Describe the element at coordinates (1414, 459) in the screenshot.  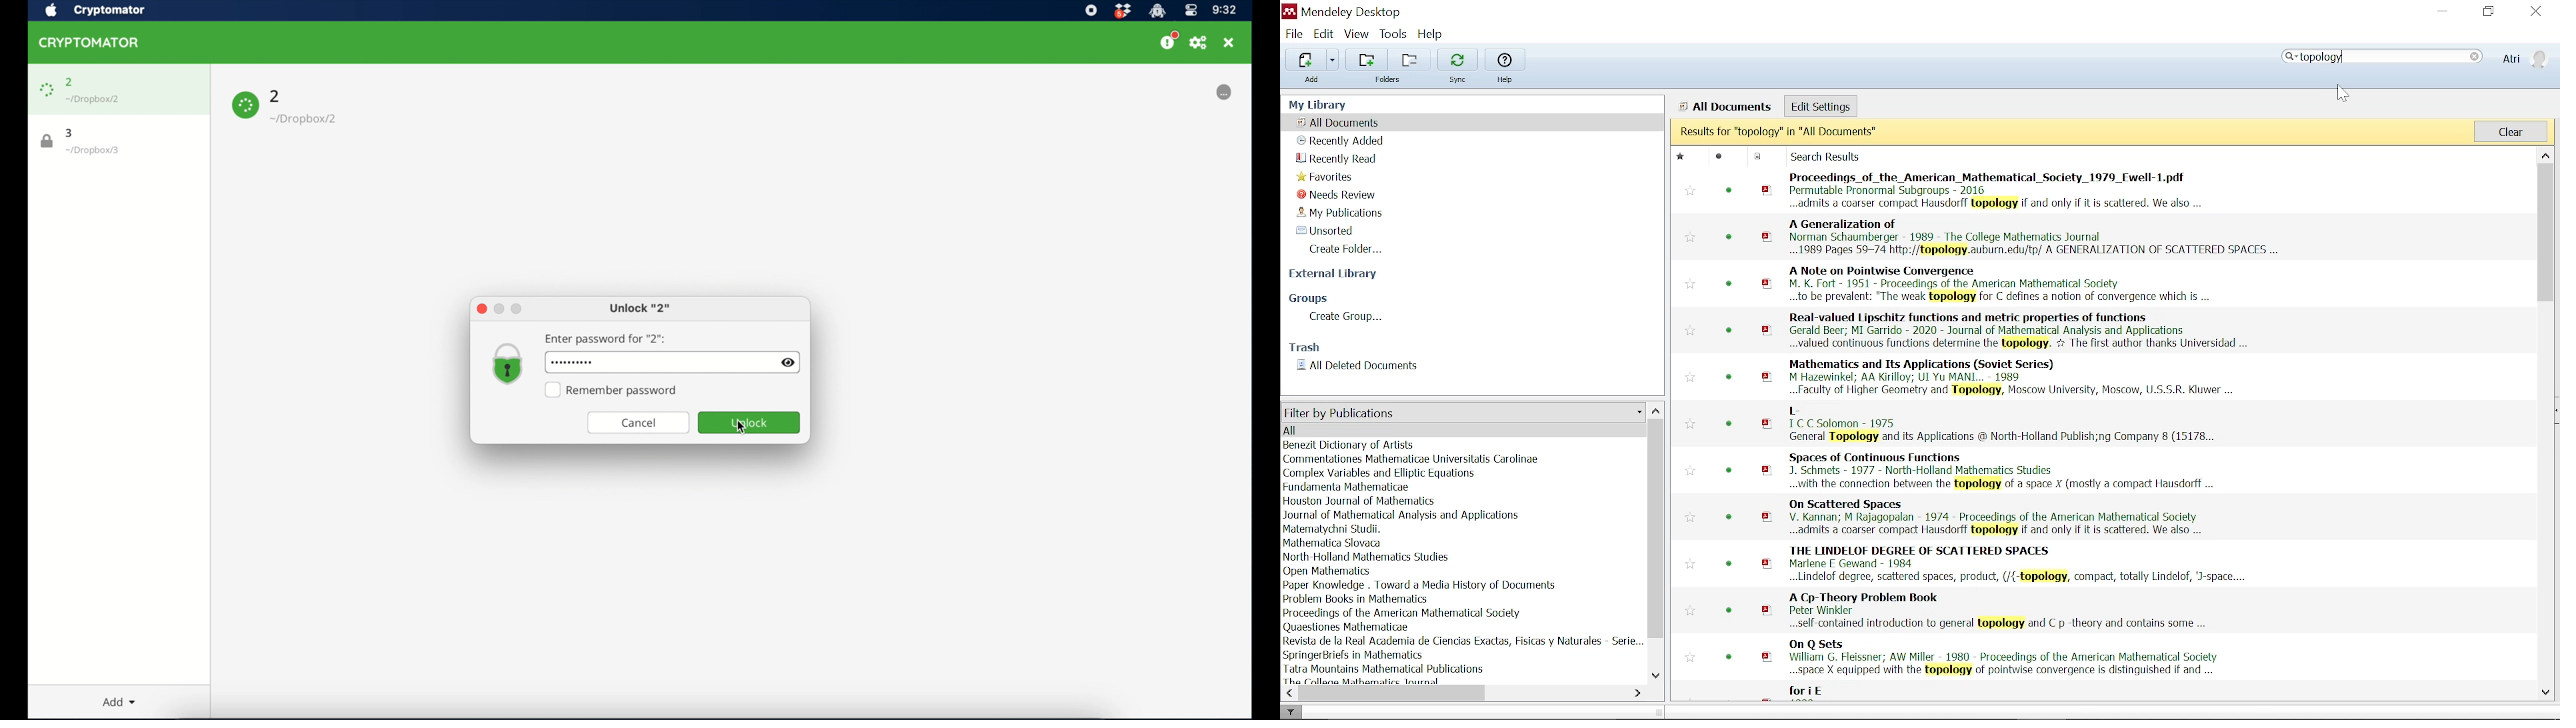
I see `author` at that location.